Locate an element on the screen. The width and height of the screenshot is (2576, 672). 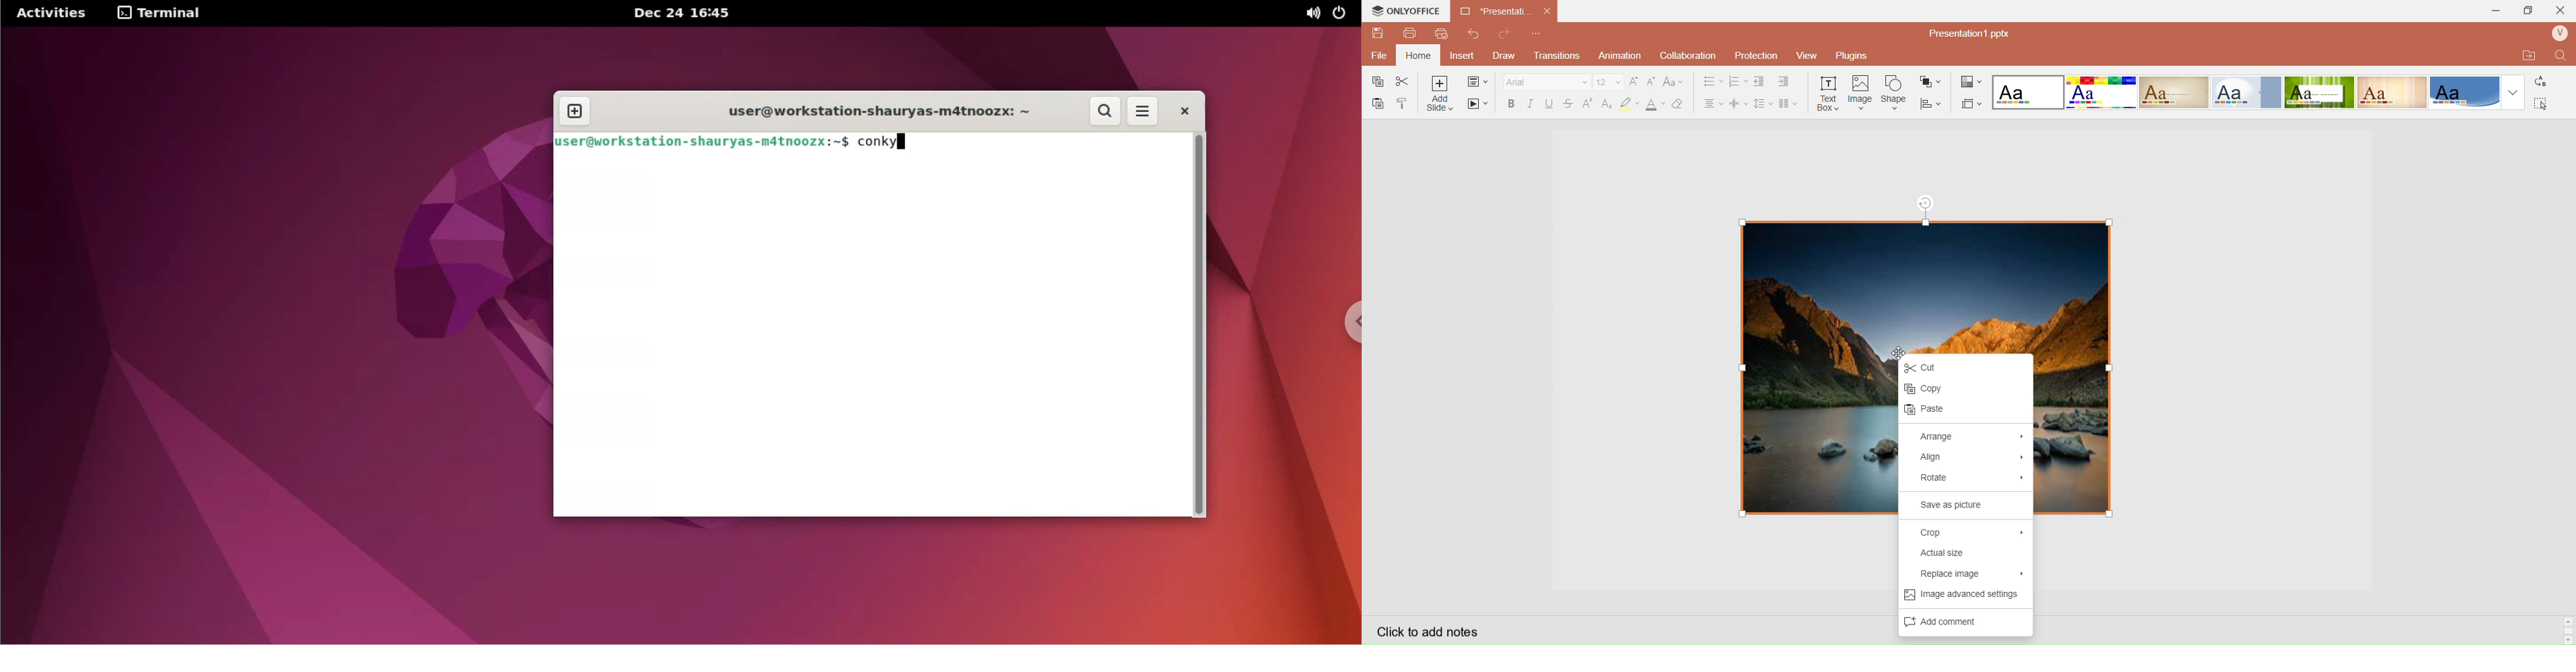
Vertical Align is located at coordinates (1740, 104).